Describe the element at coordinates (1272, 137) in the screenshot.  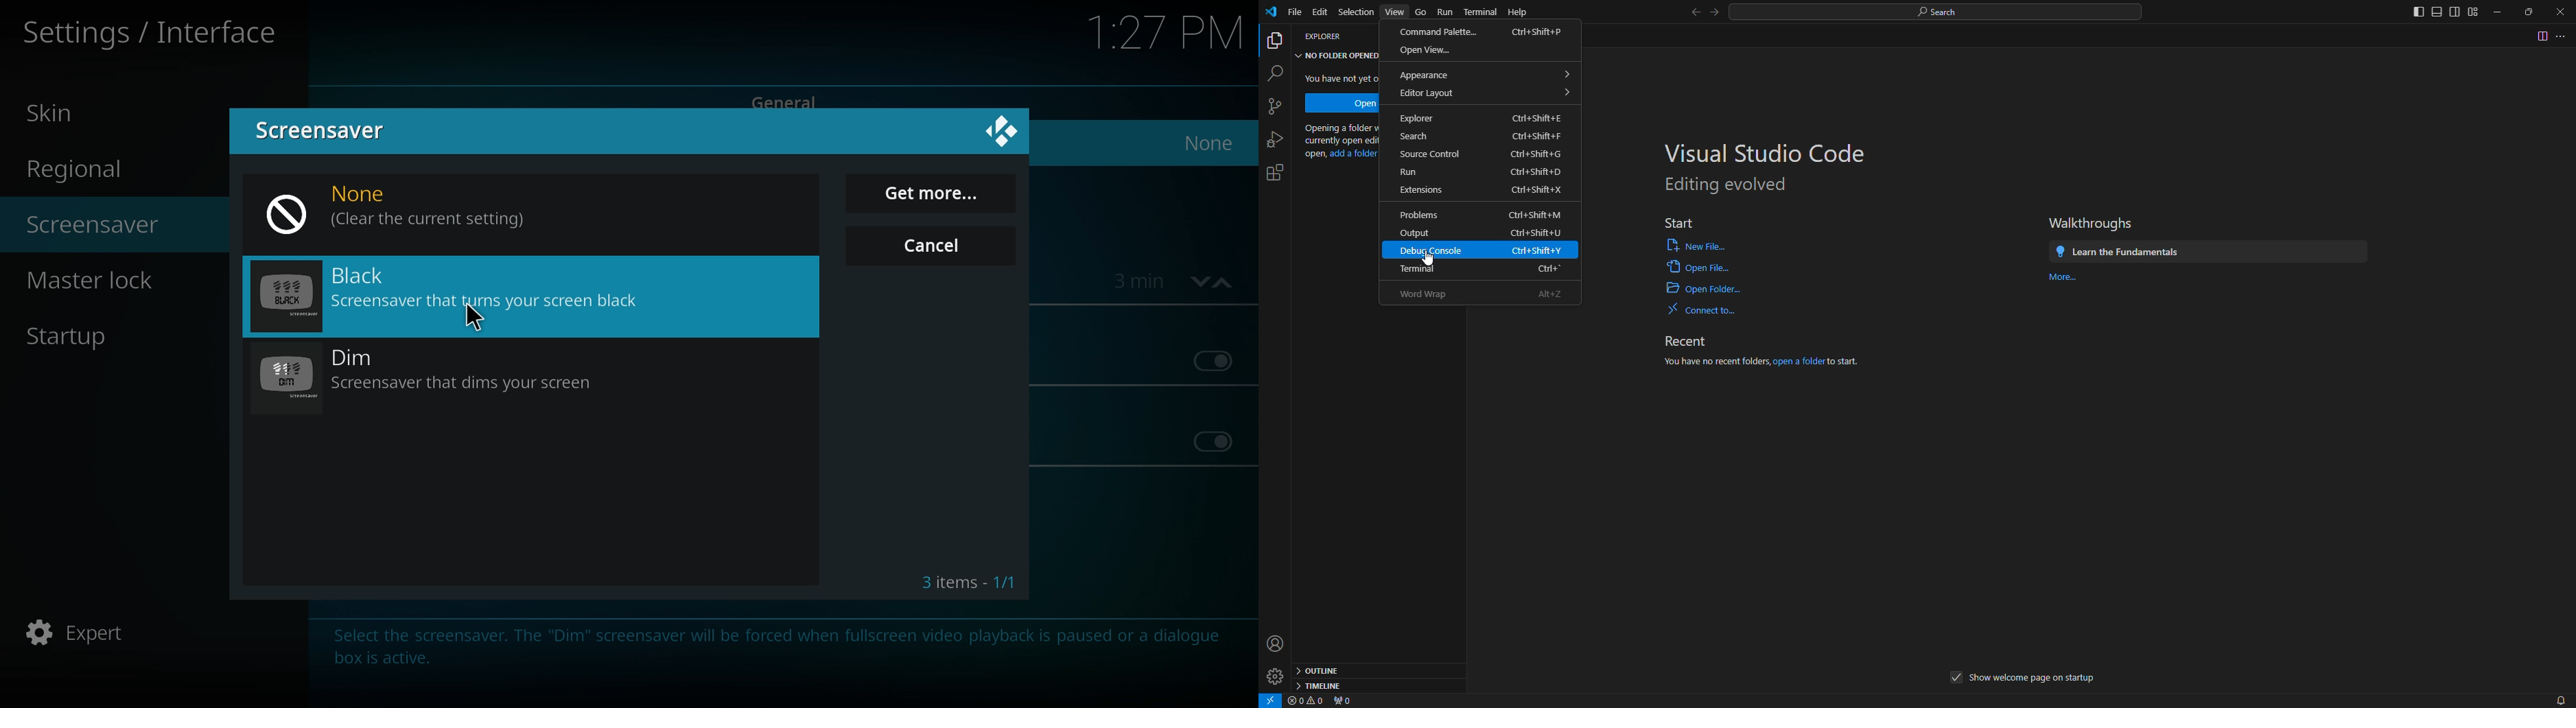
I see `bug` at that location.